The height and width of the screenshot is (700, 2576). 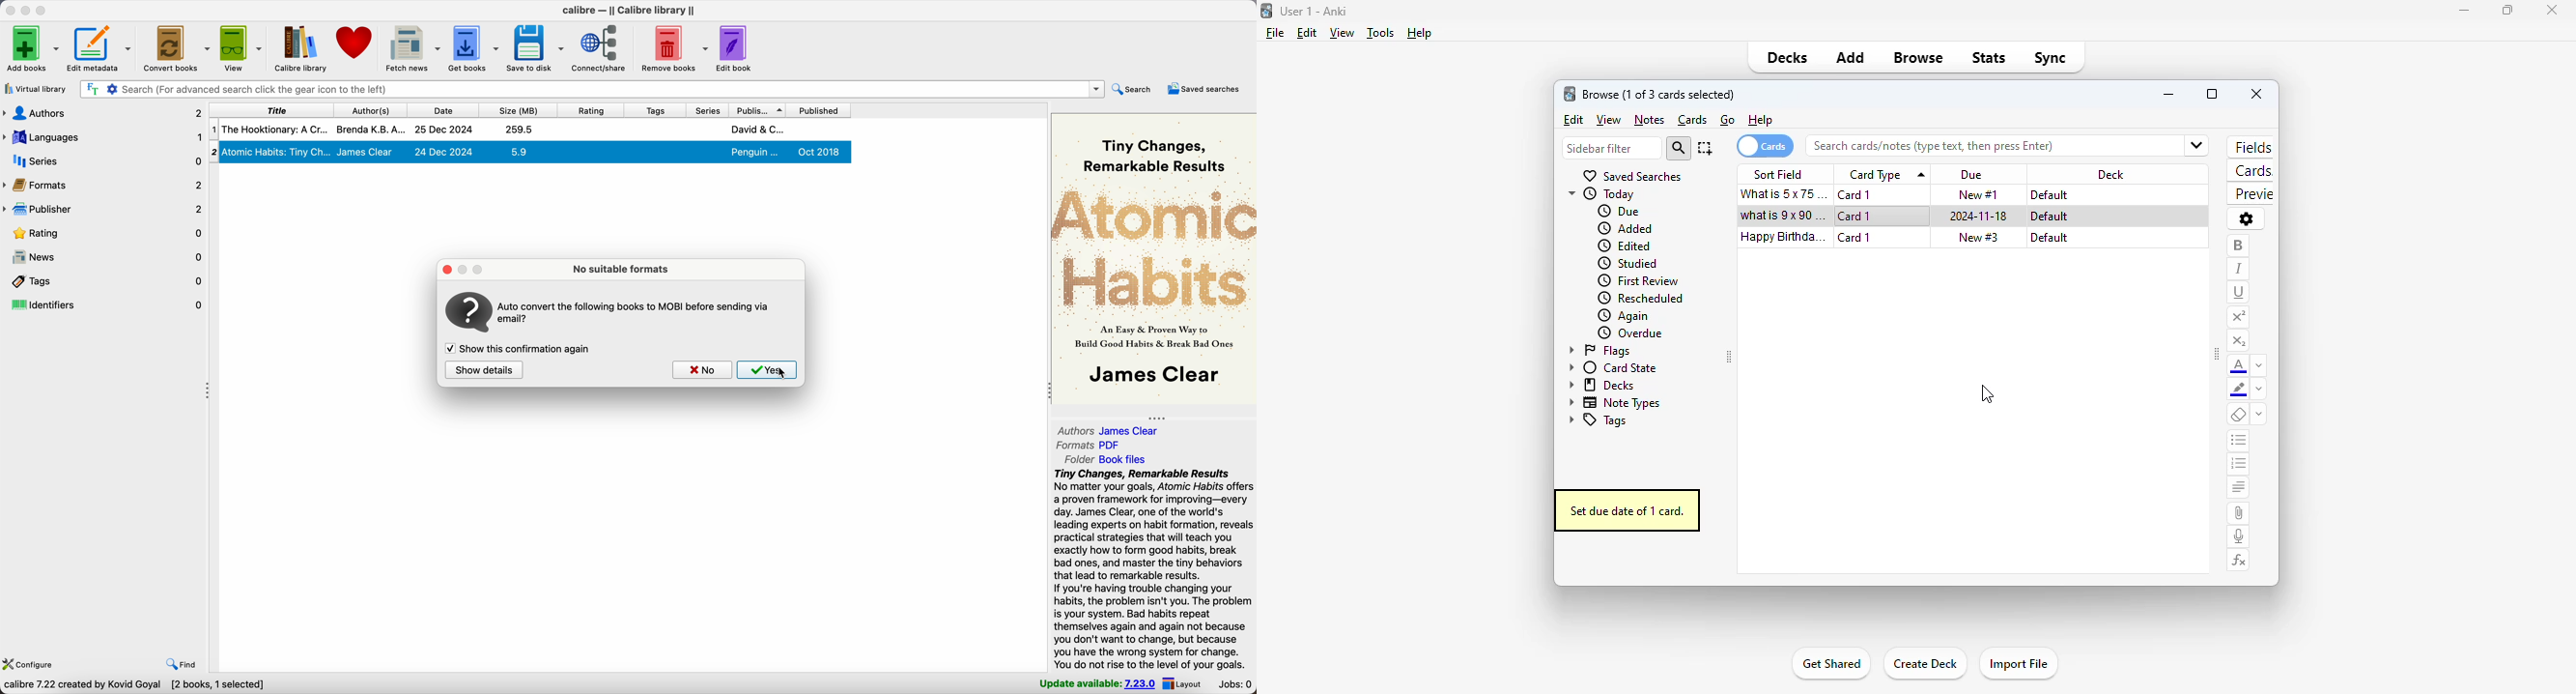 I want to click on Calibre - || Calibre library ||, so click(x=628, y=10).